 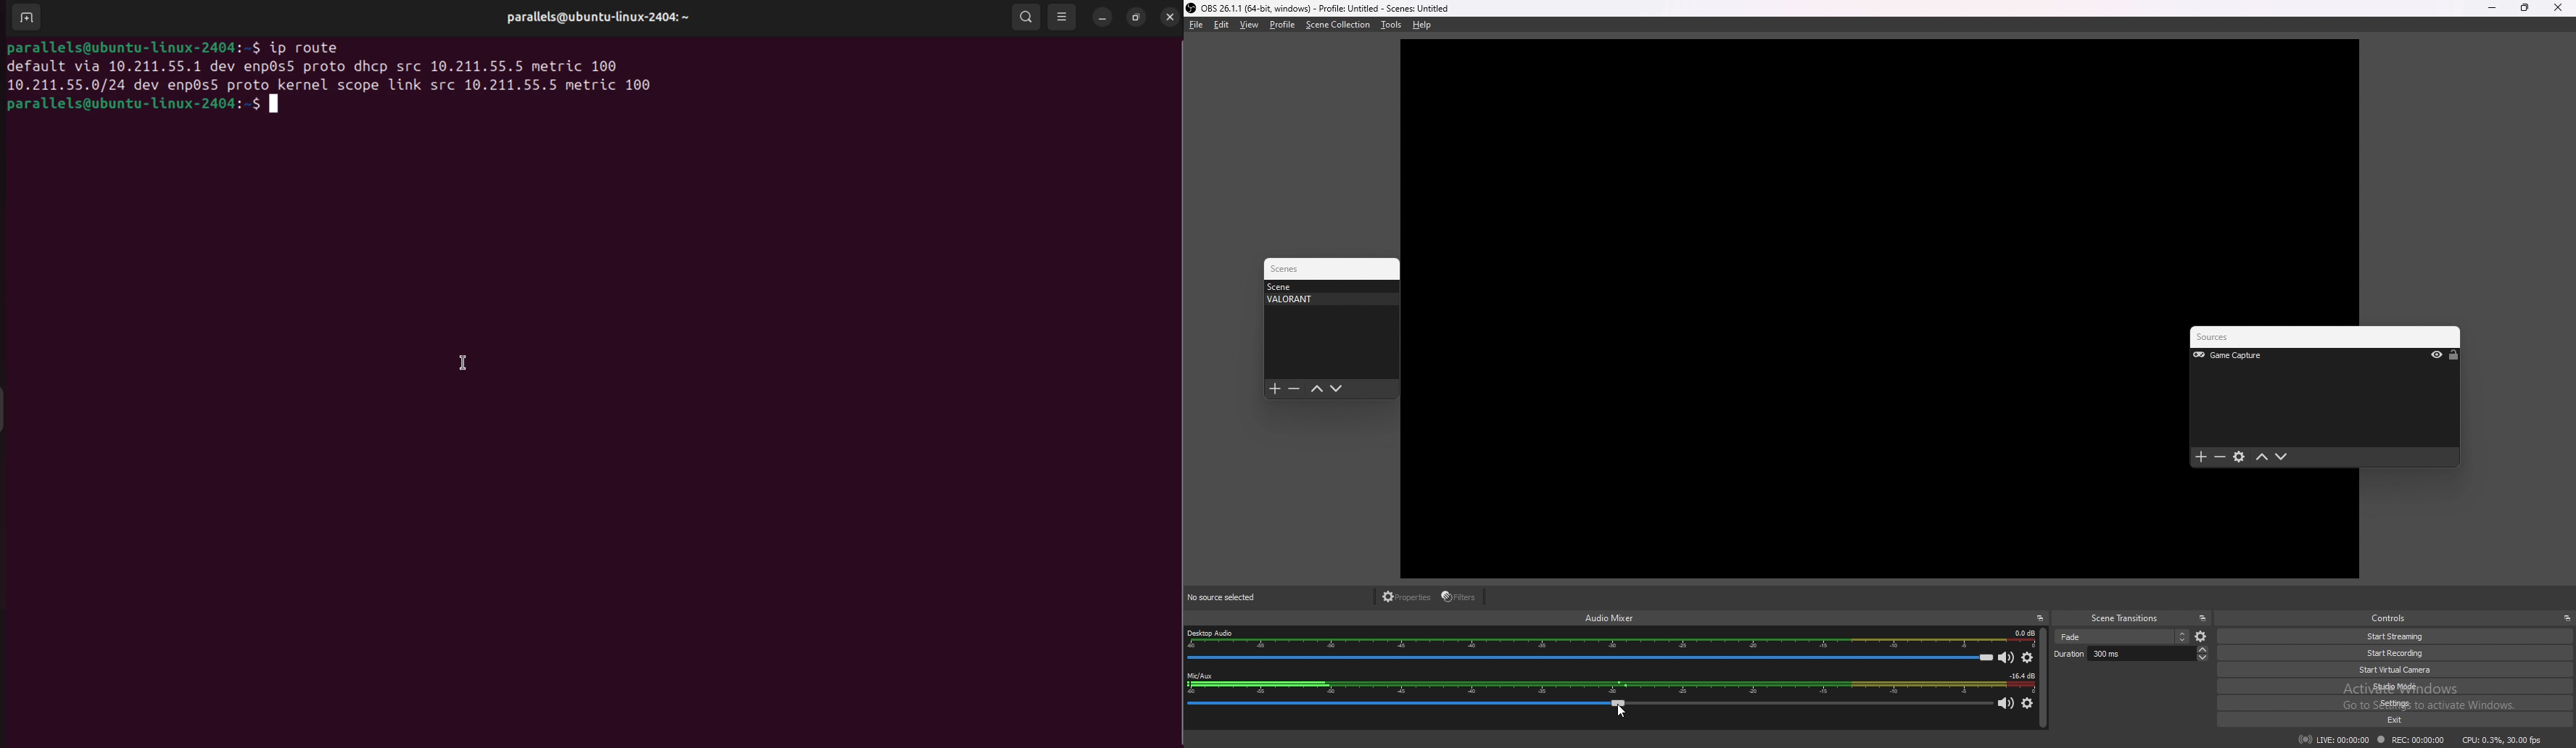 I want to click on desktop audio, so click(x=1611, y=639).